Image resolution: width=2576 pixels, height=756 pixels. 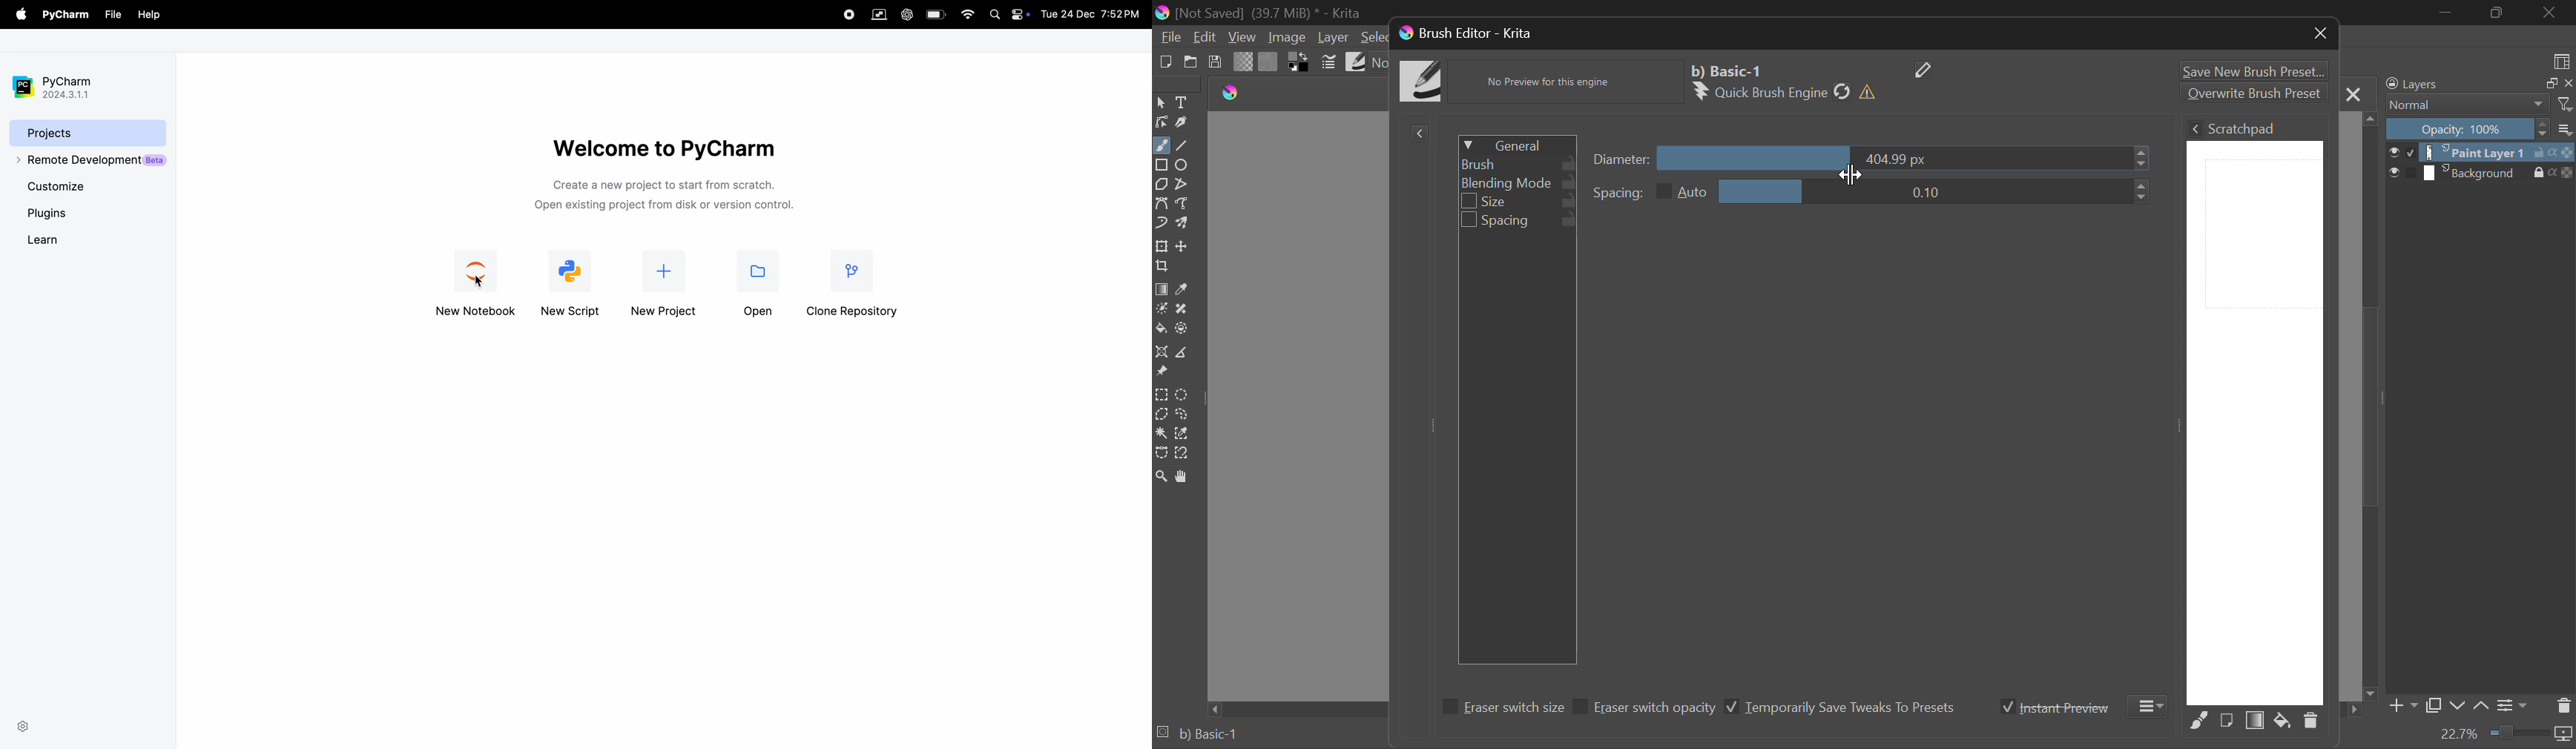 What do you see at coordinates (1182, 328) in the screenshot?
I see `Enclose & Fill` at bounding box center [1182, 328].